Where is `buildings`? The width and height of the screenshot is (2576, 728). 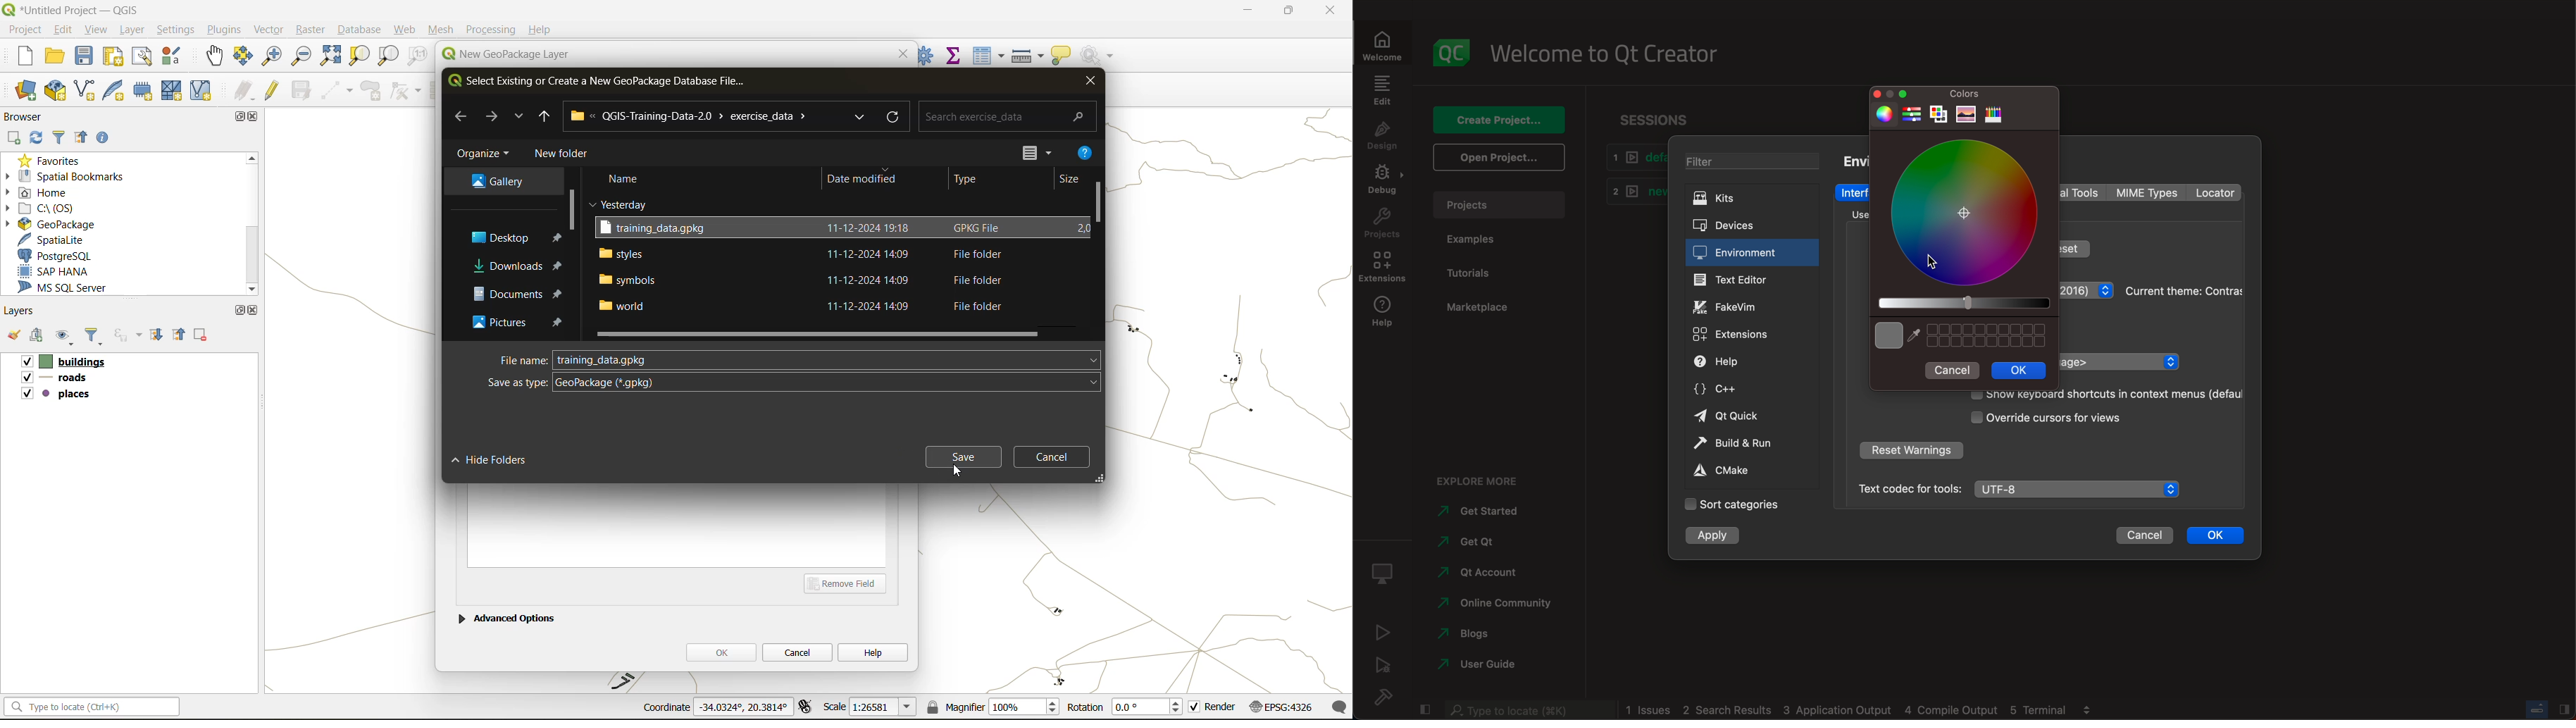
buildings is located at coordinates (62, 363).